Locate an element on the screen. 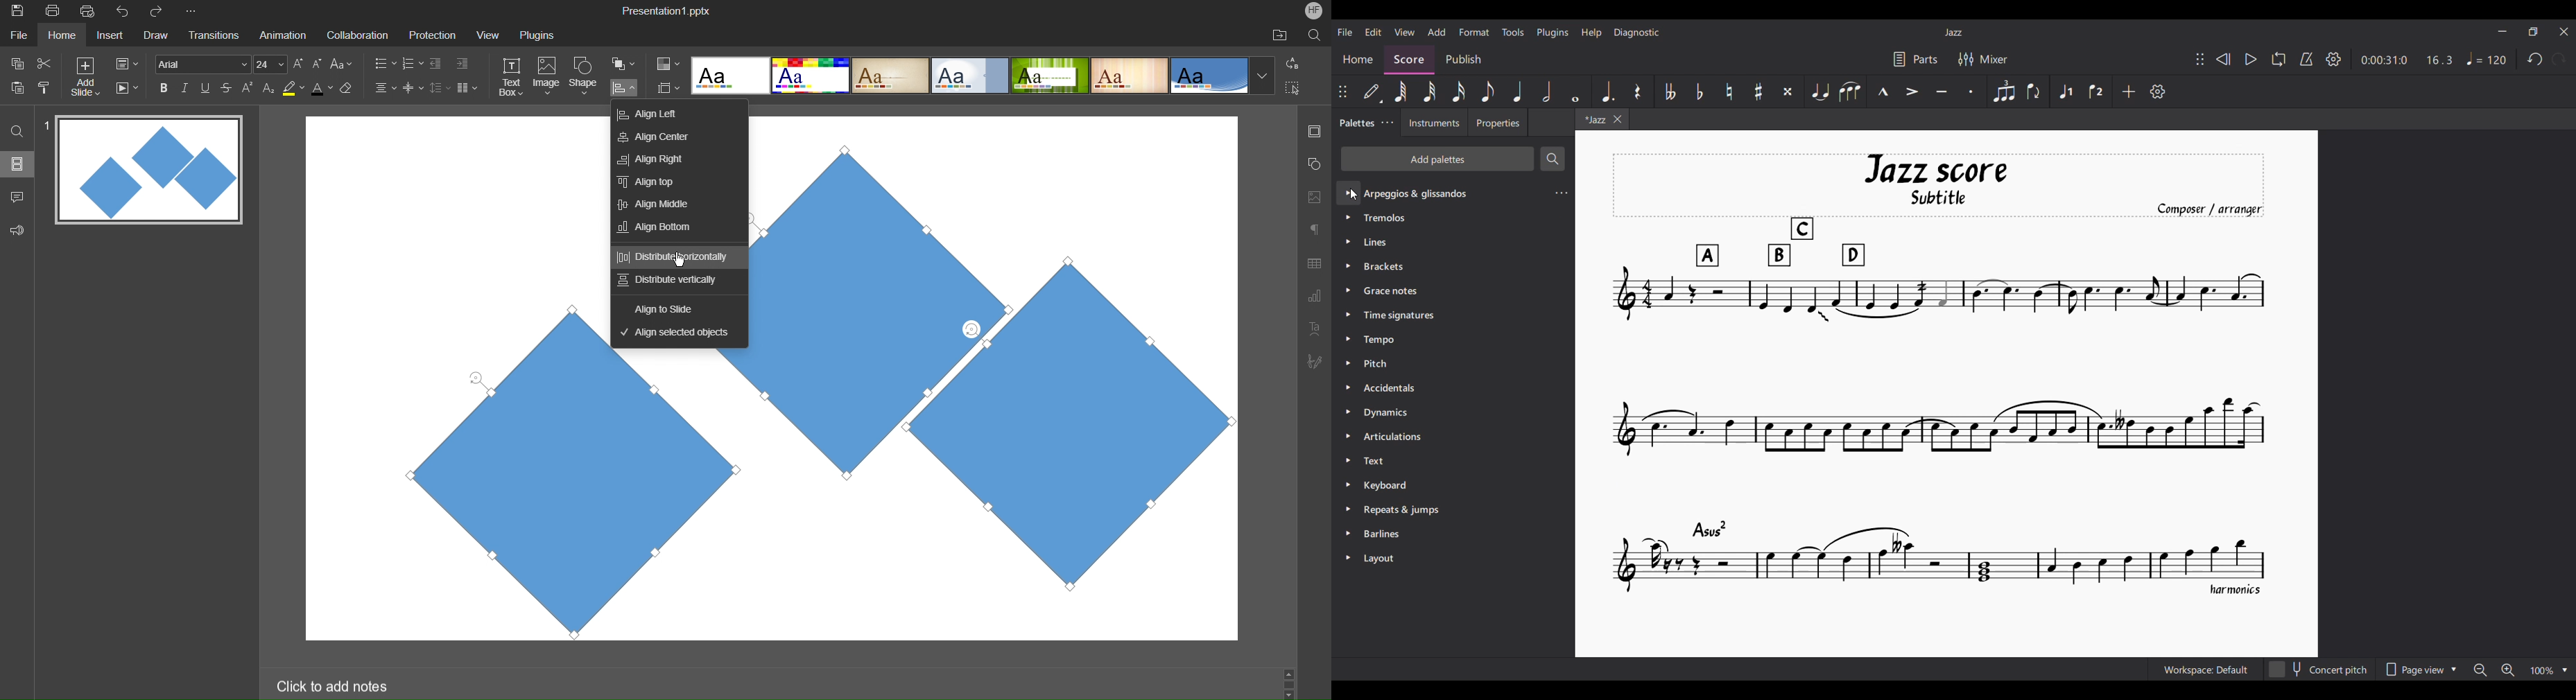 Image resolution: width=2576 pixels, height=700 pixels. Plugins is located at coordinates (539, 35).